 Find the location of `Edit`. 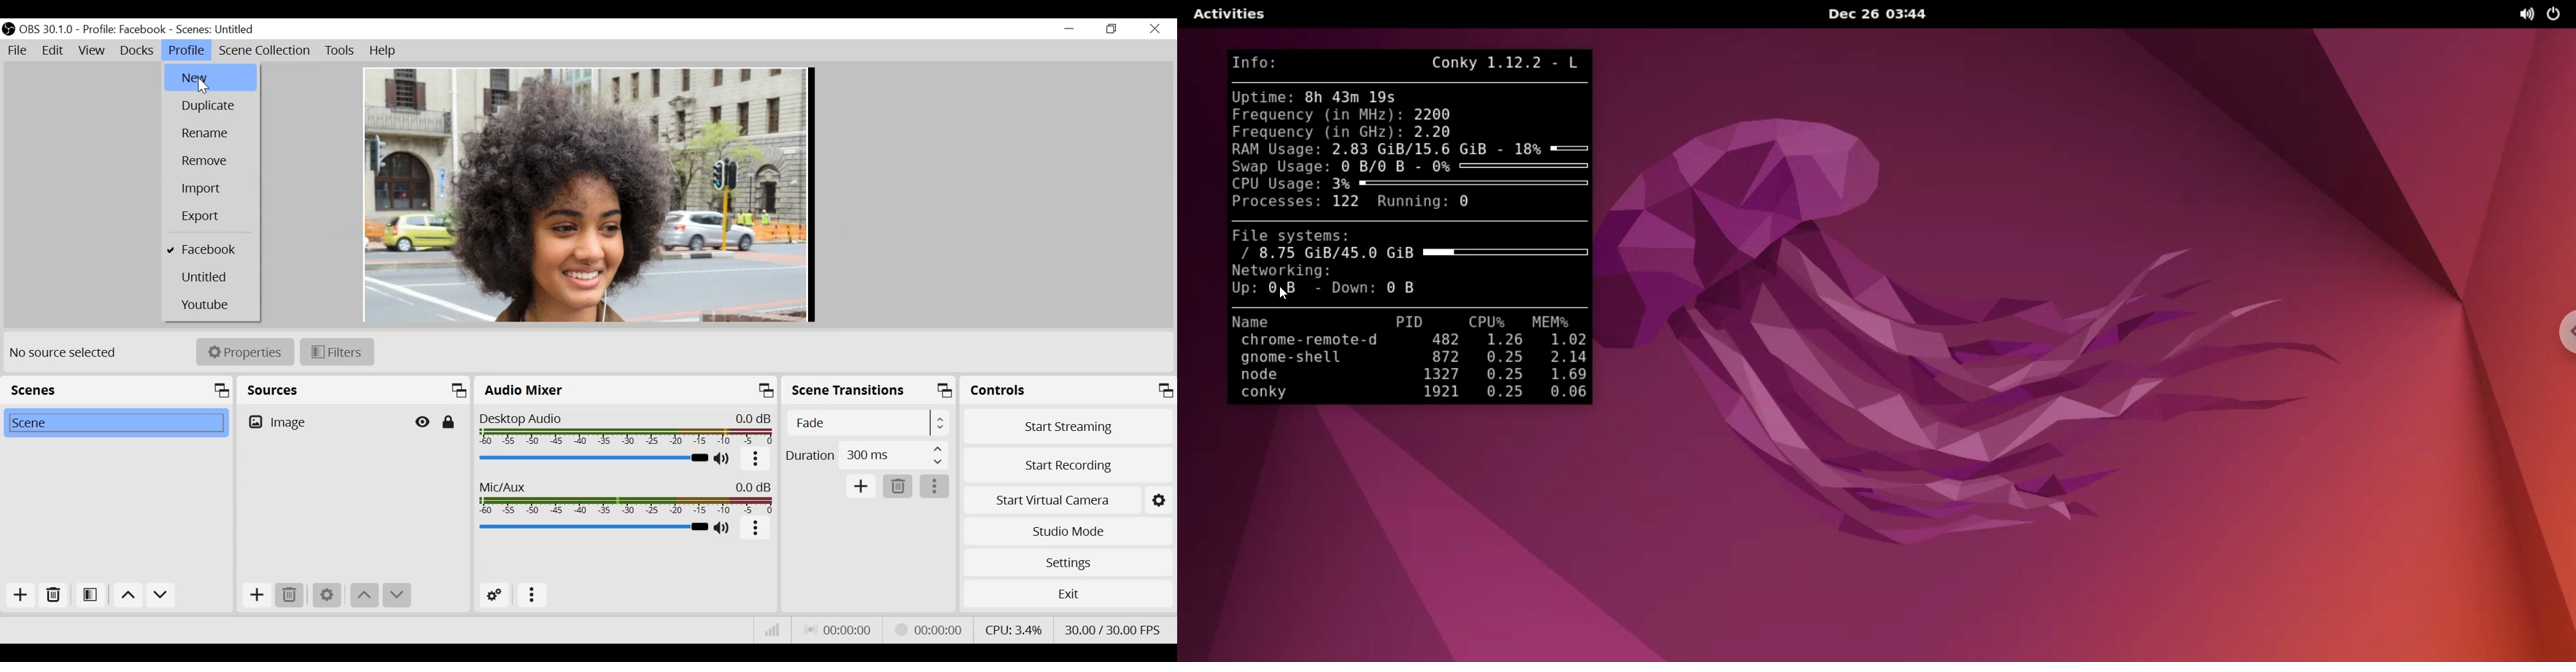

Edit is located at coordinates (54, 51).